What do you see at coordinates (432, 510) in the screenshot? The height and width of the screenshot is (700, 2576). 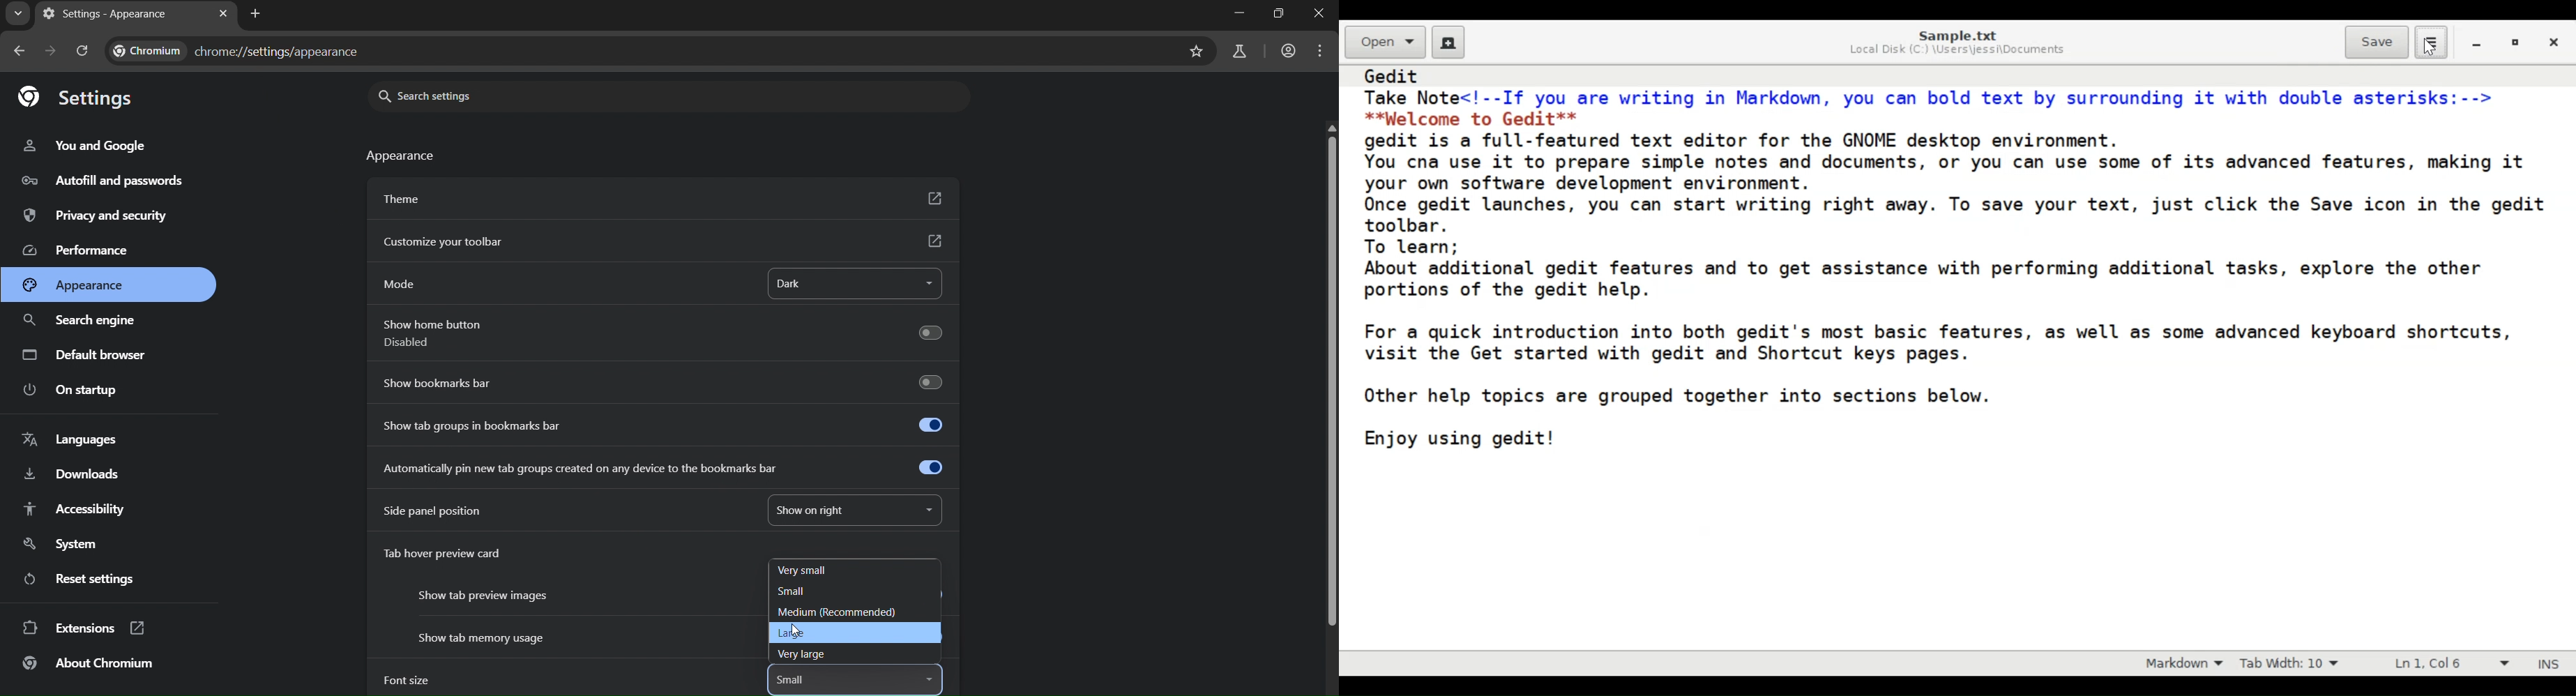 I see `side panel position` at bounding box center [432, 510].